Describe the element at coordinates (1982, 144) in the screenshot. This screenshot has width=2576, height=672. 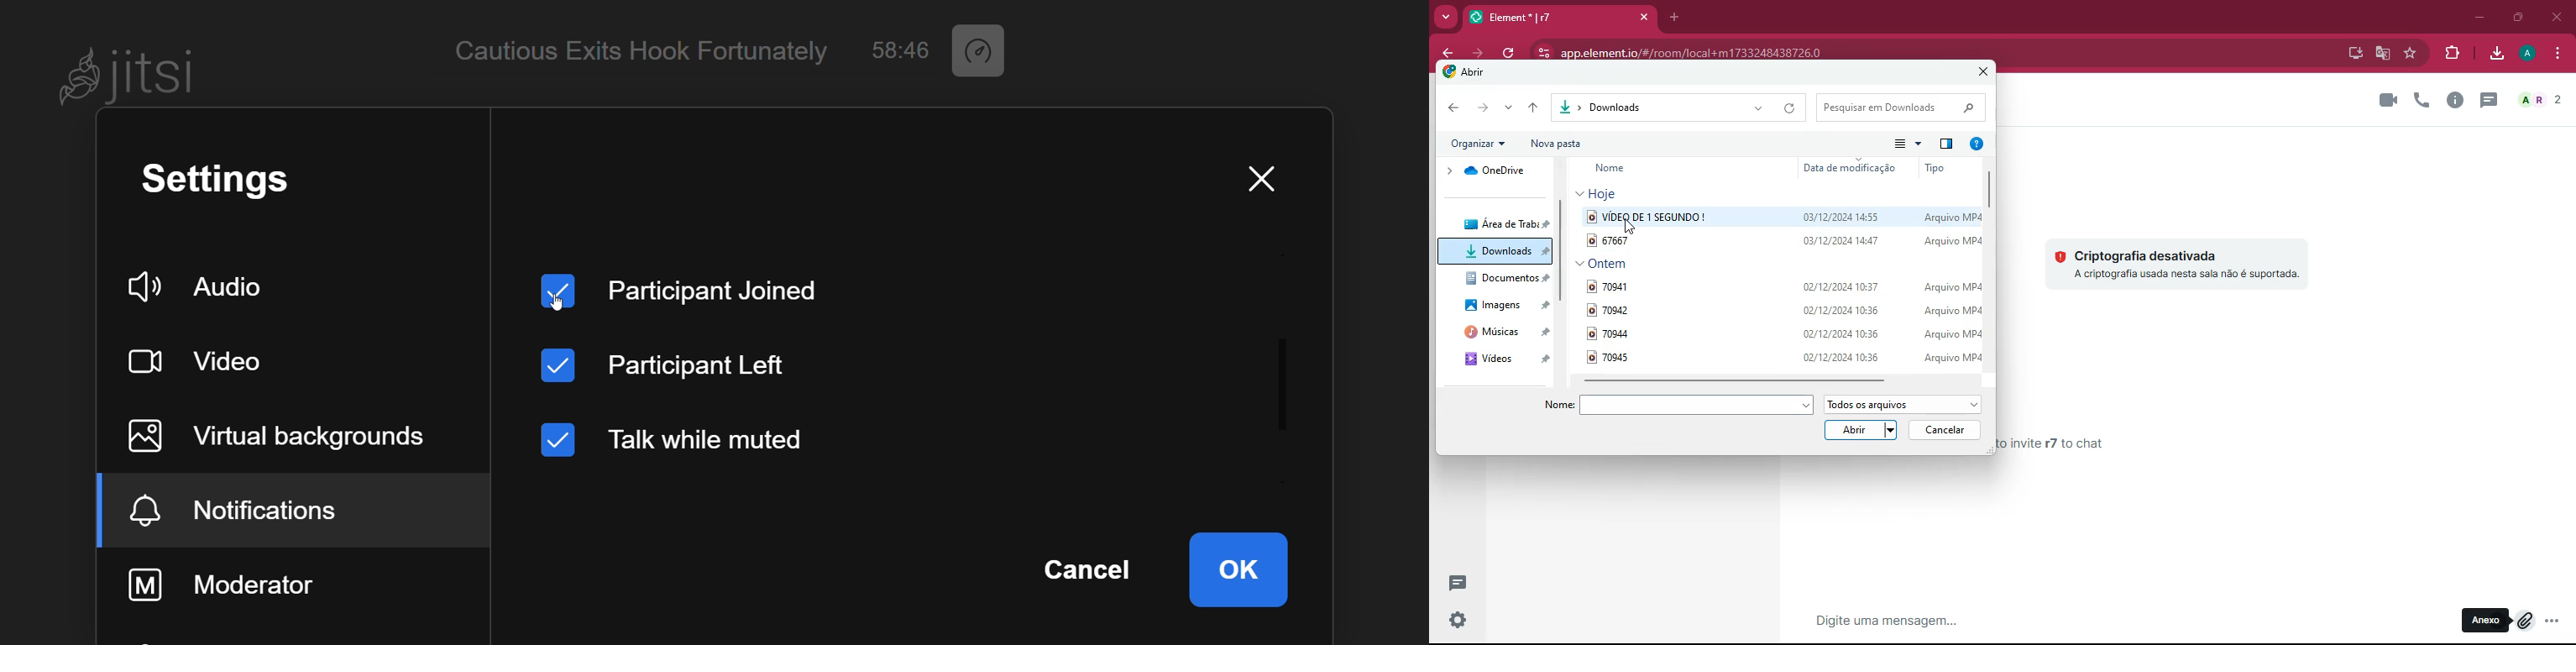
I see `help` at that location.